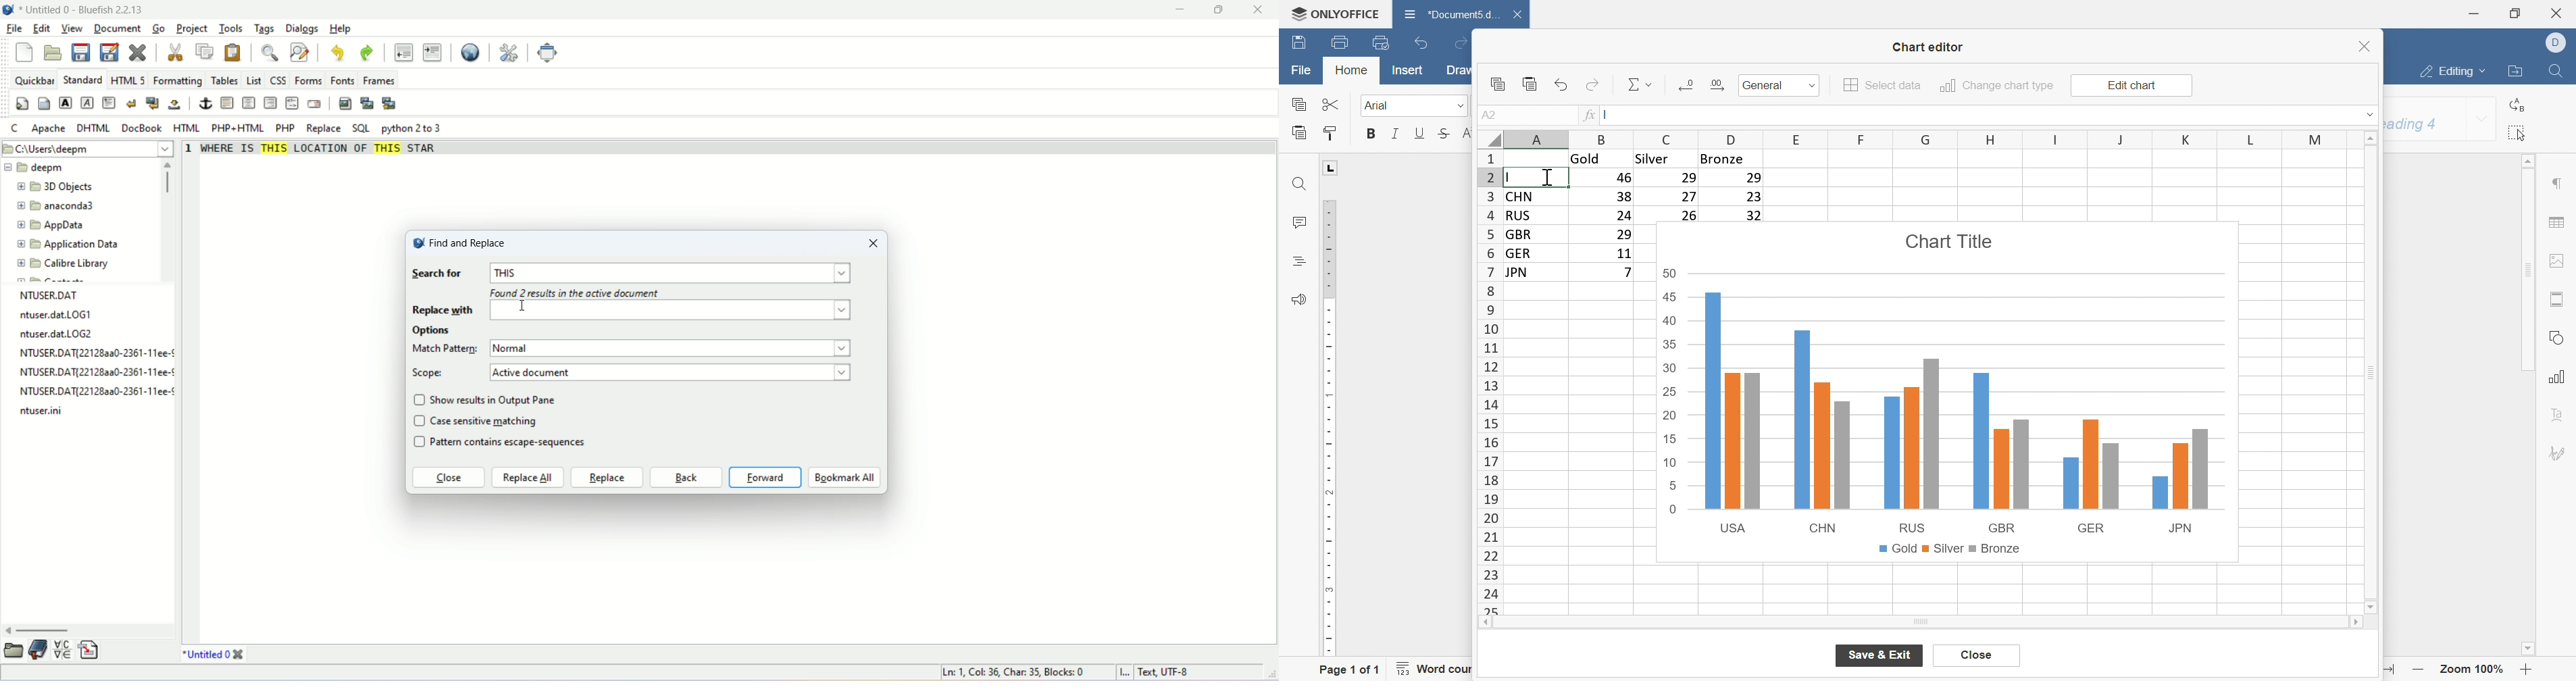  What do you see at coordinates (33, 80) in the screenshot?
I see `quickbar` at bounding box center [33, 80].